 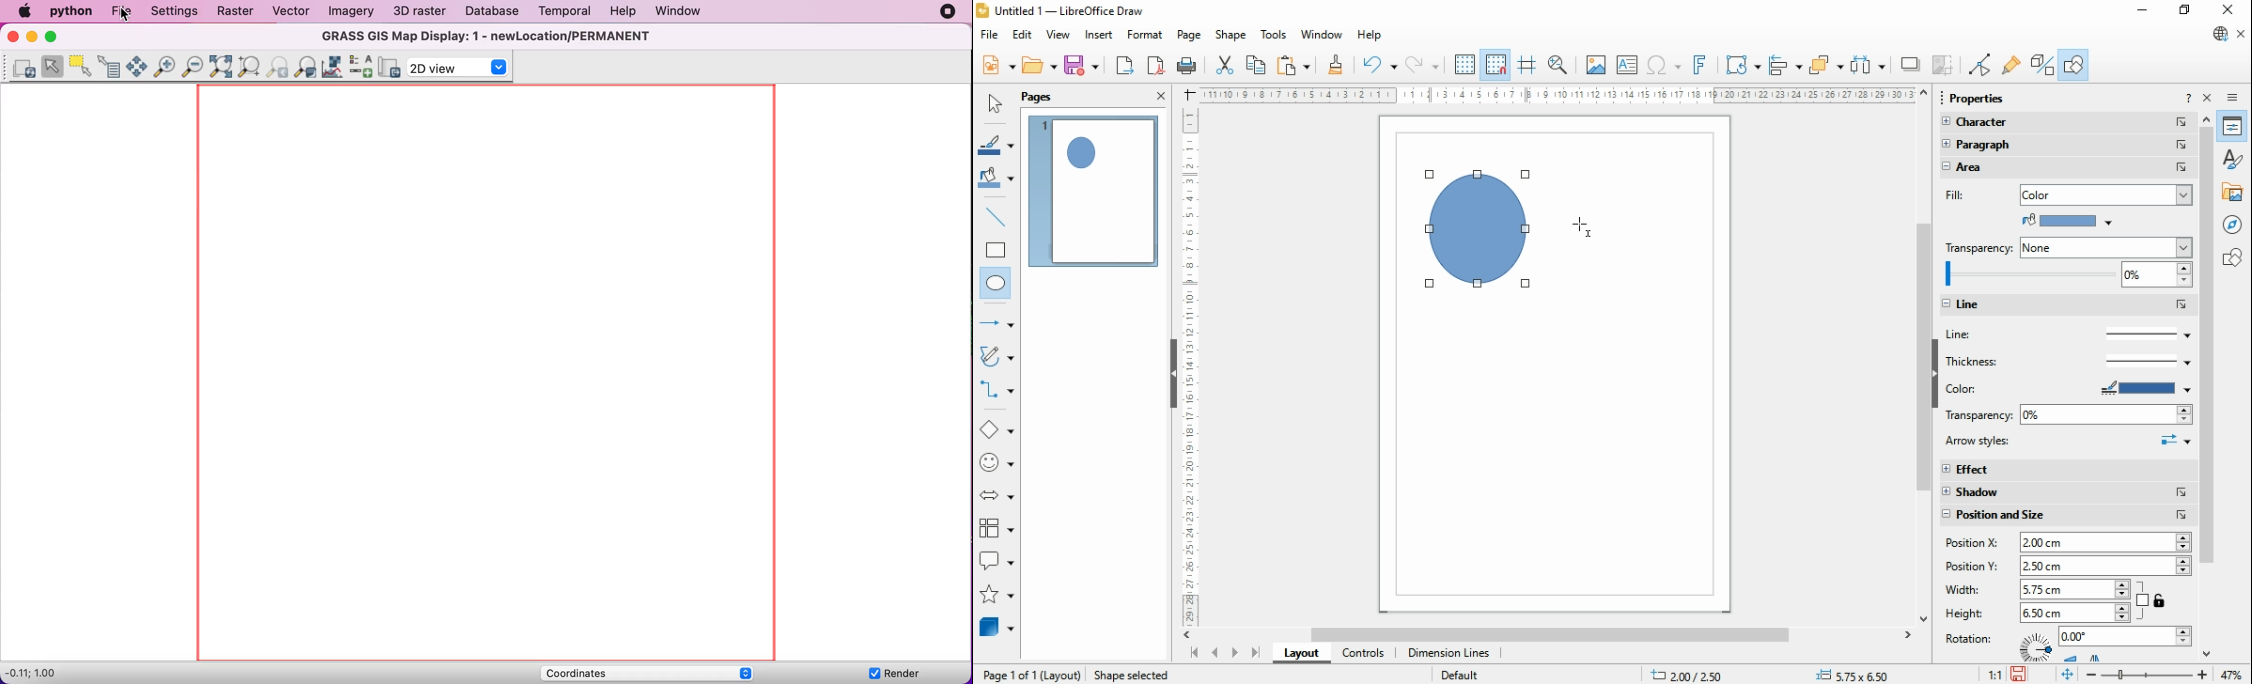 What do you see at coordinates (2105, 248) in the screenshot?
I see `none` at bounding box center [2105, 248].